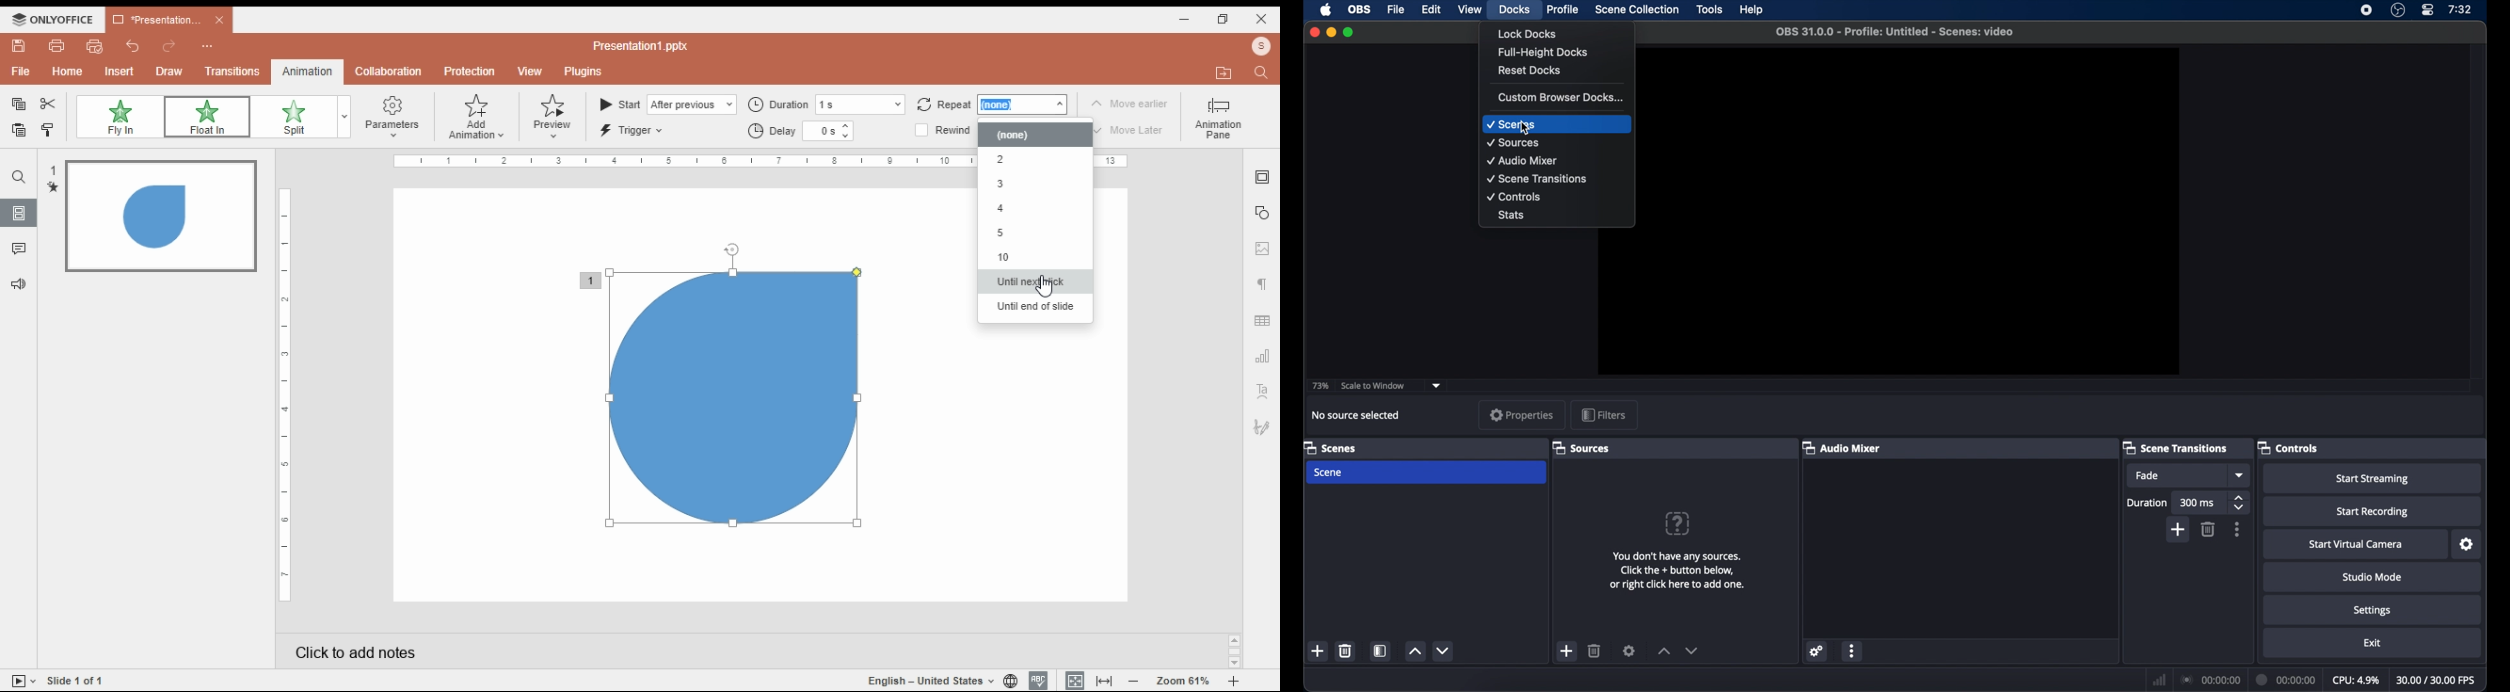 Image resolution: width=2520 pixels, height=700 pixels. What do you see at coordinates (2240, 475) in the screenshot?
I see `Scene transition dropdown ` at bounding box center [2240, 475].